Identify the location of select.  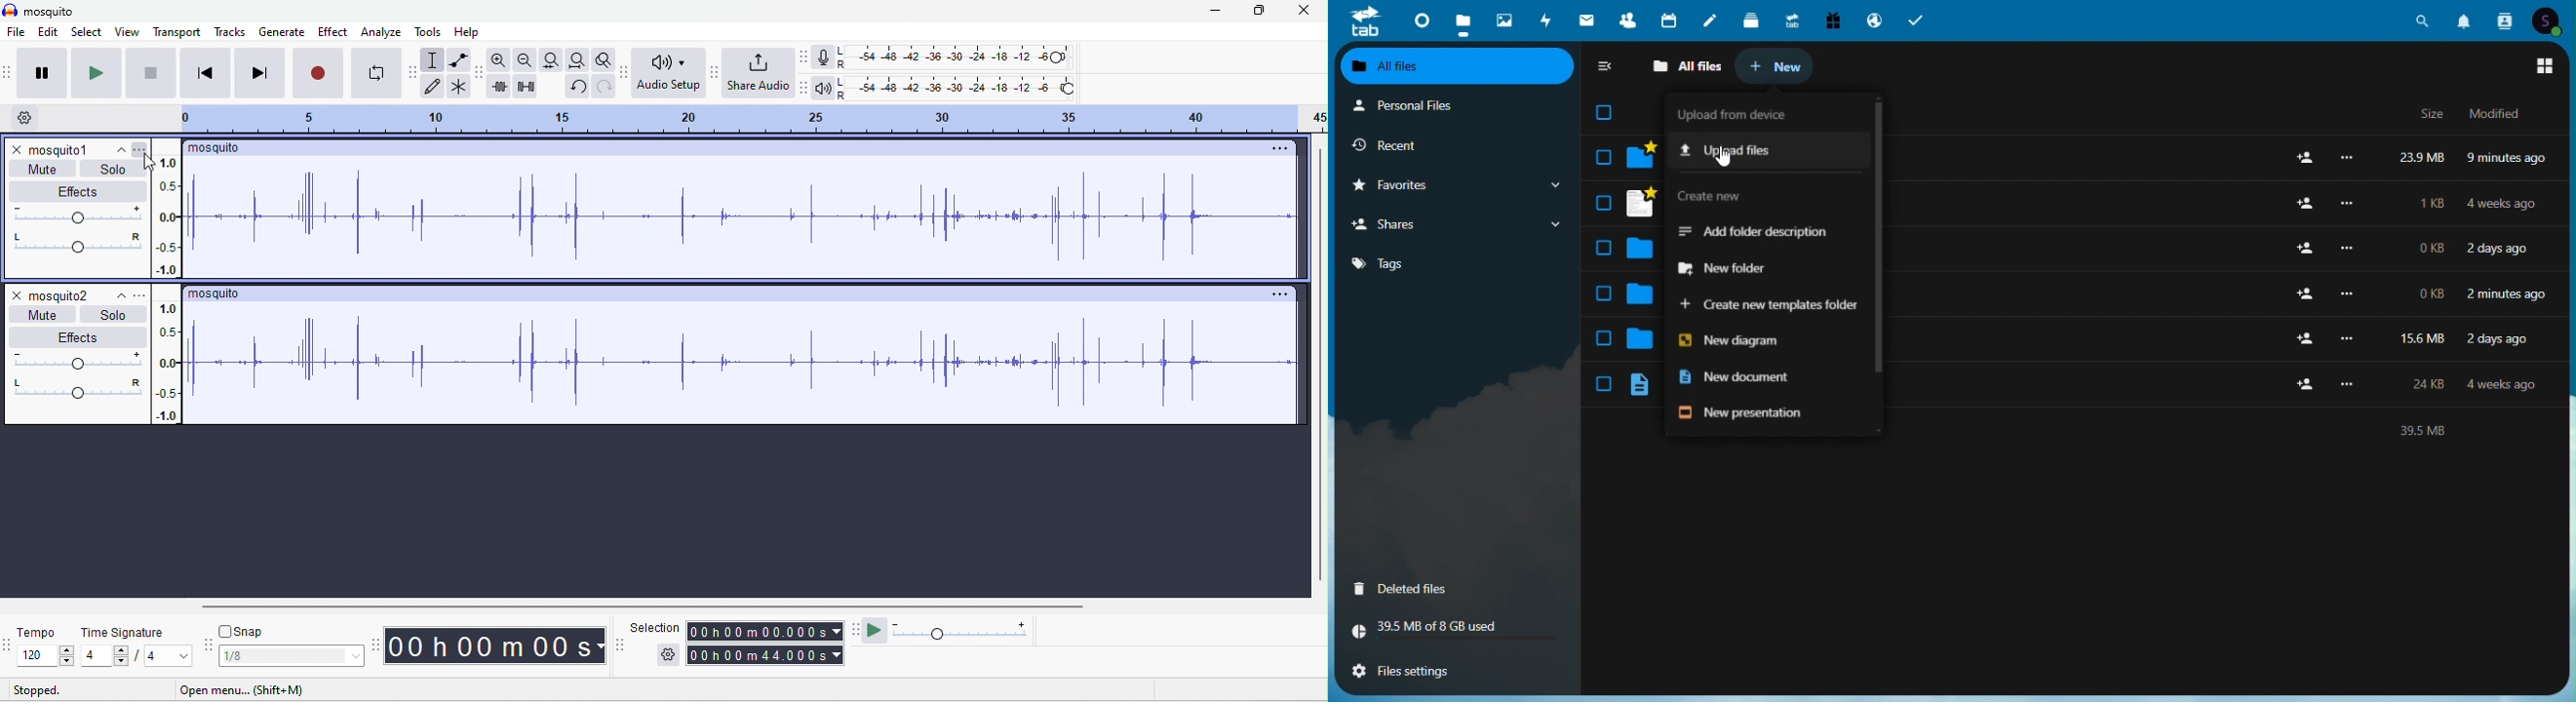
(1603, 292).